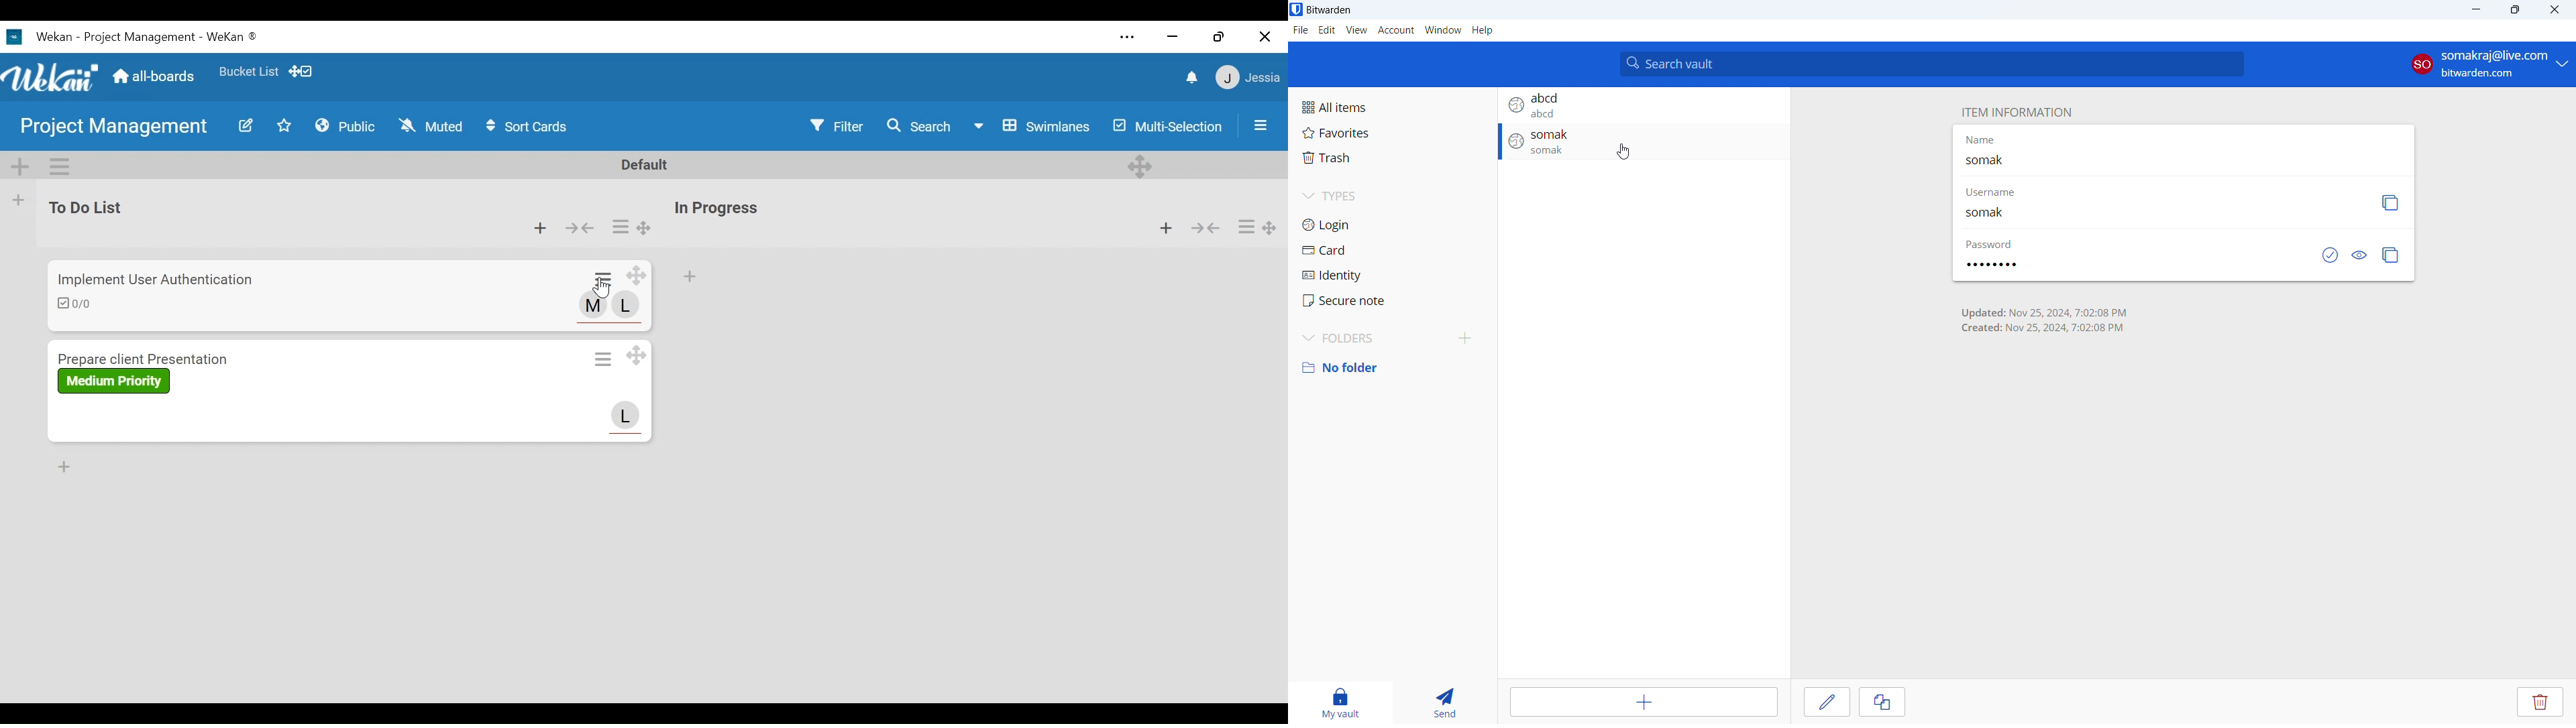  I want to click on favorites, so click(1392, 132).